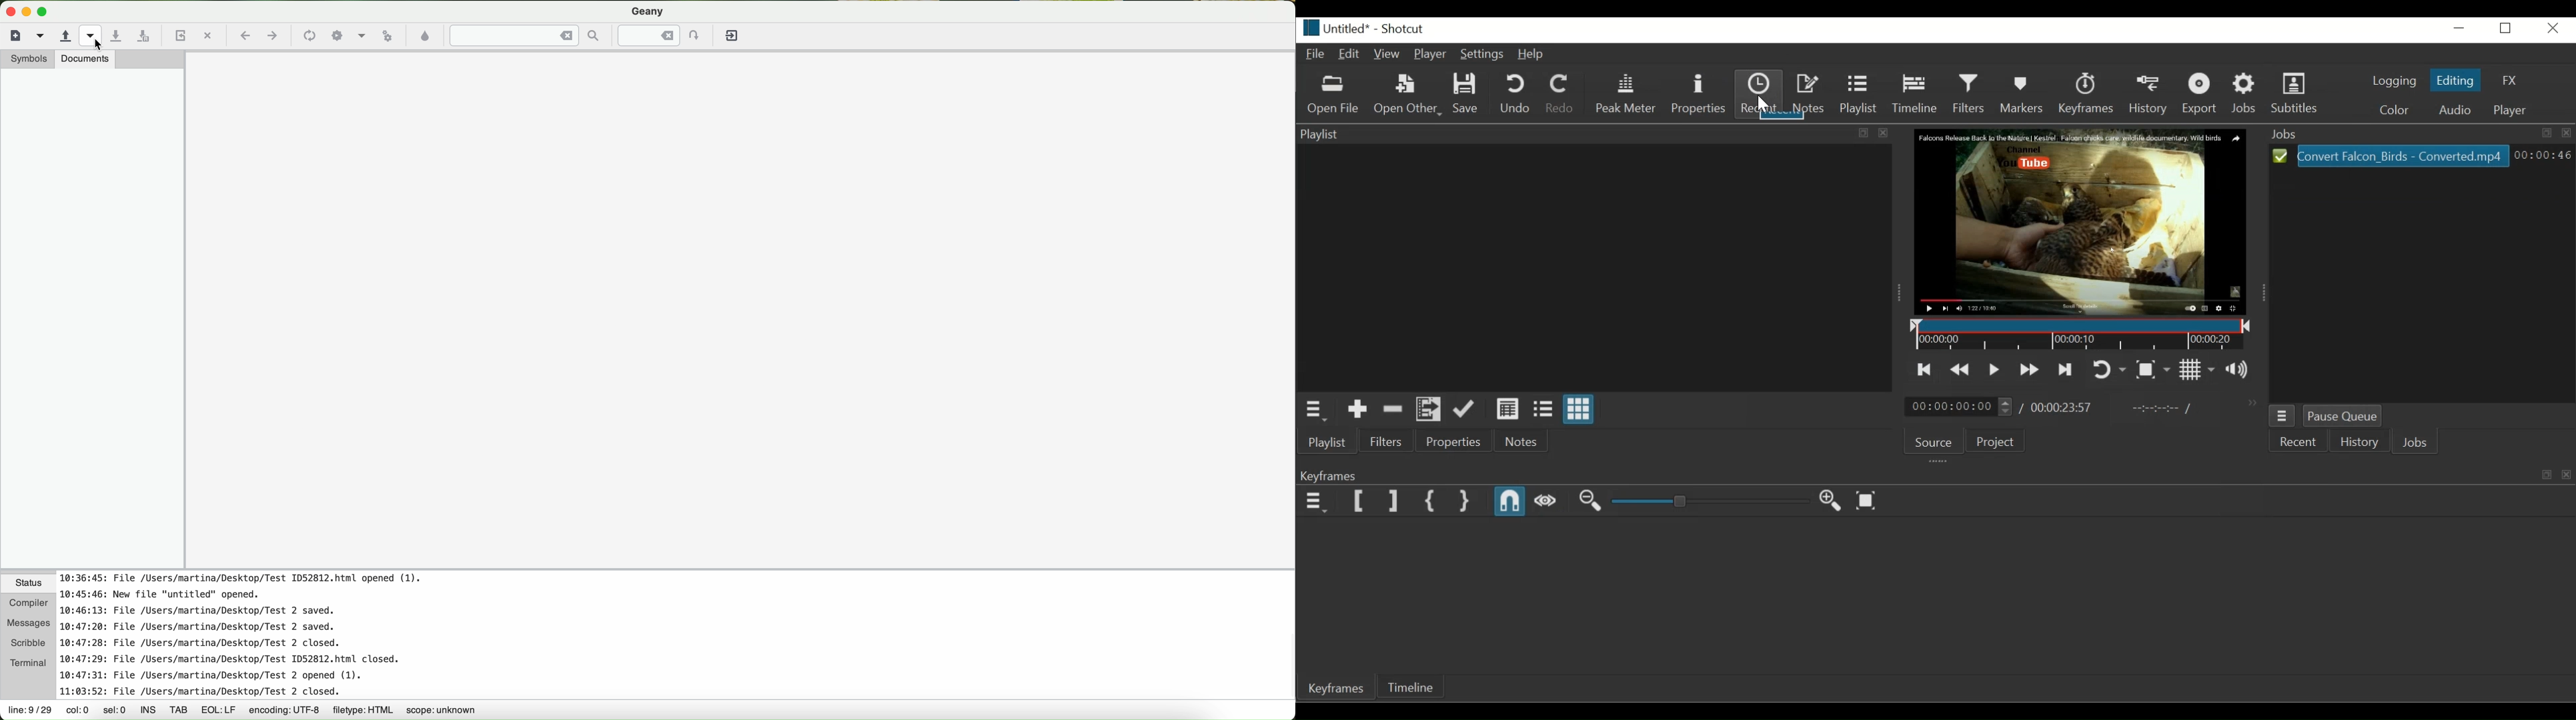 Image resolution: width=2576 pixels, height=728 pixels. What do you see at coordinates (1867, 500) in the screenshot?
I see `Zoom timeline to fit` at bounding box center [1867, 500].